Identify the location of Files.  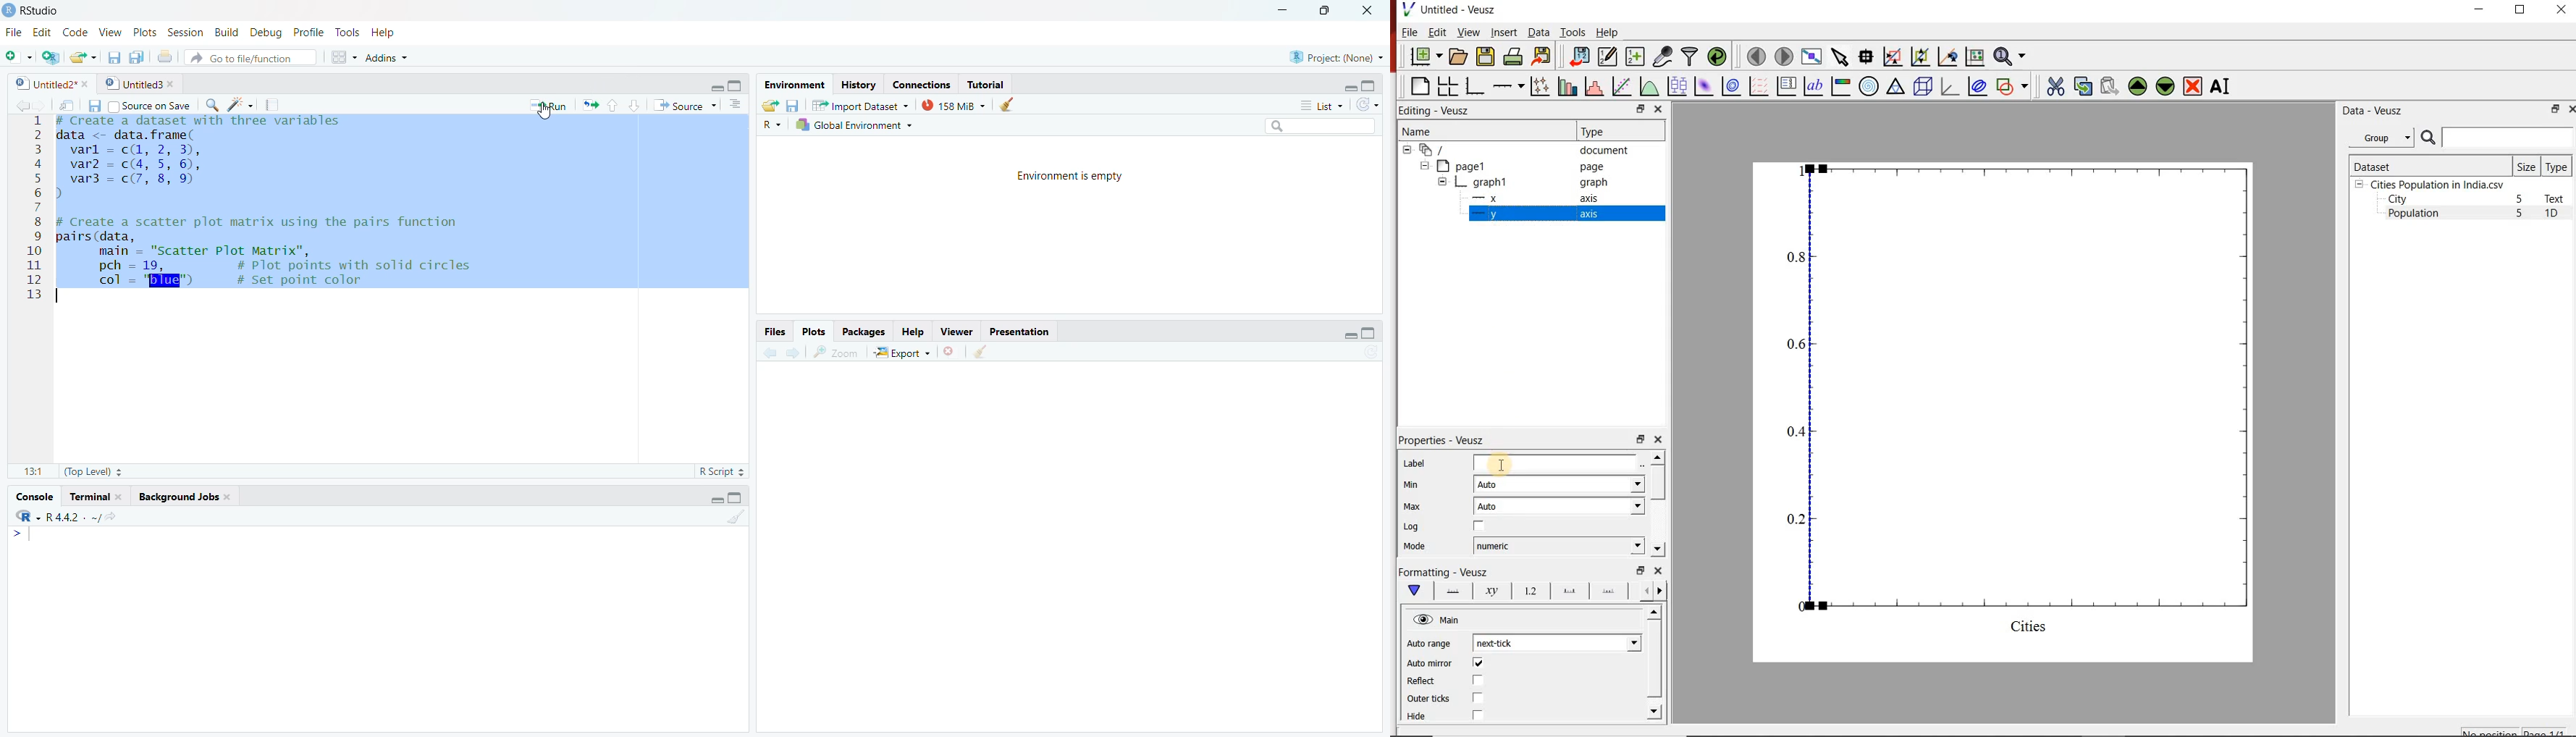
(773, 331).